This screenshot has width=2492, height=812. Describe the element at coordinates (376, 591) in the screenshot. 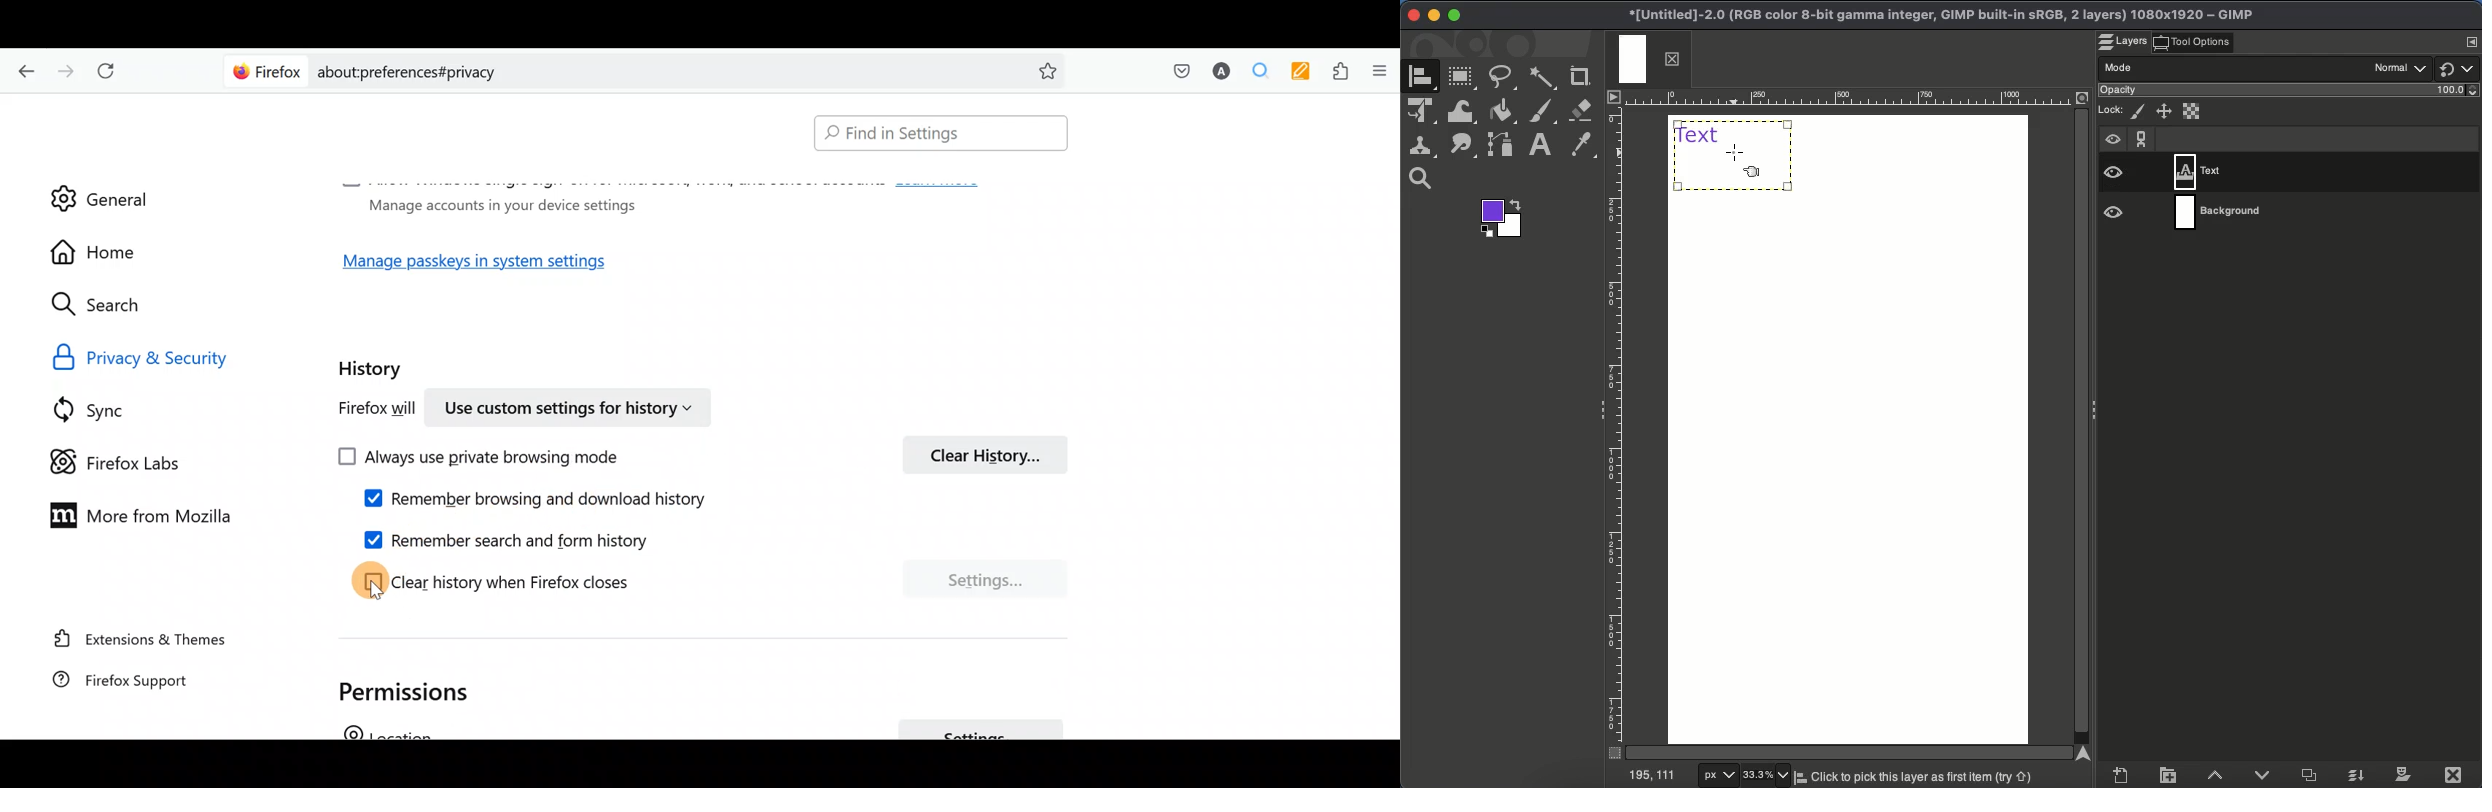

I see `cursor` at that location.